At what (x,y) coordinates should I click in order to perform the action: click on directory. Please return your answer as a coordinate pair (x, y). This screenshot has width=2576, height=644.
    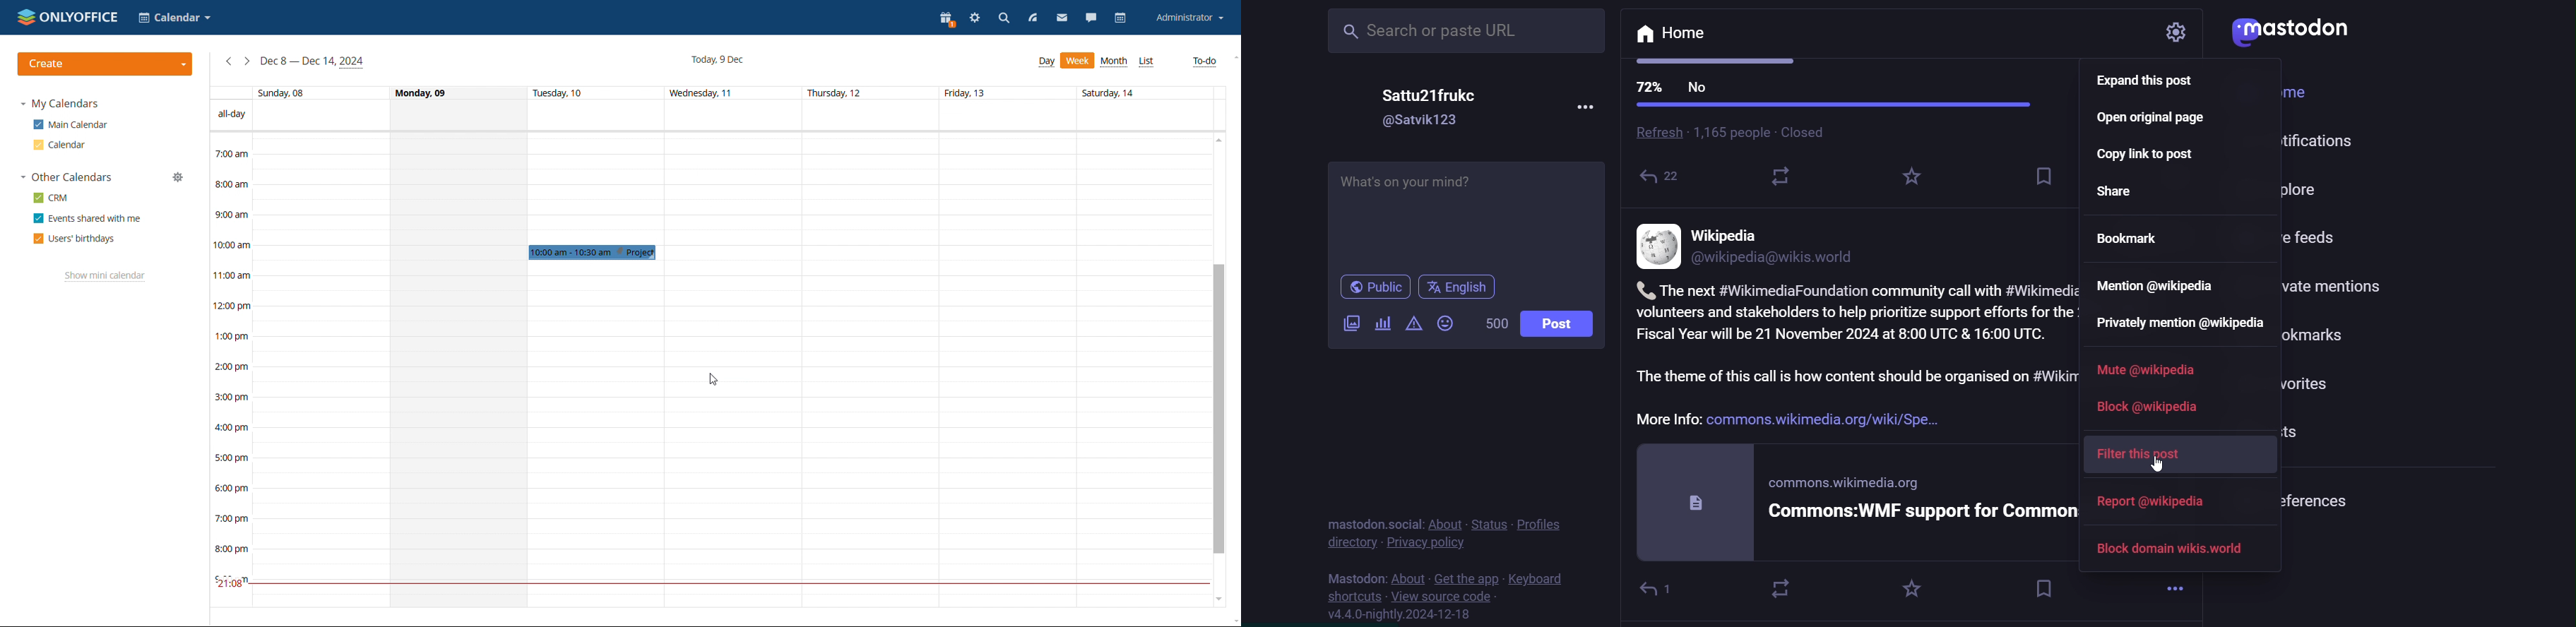
    Looking at the image, I should click on (1351, 544).